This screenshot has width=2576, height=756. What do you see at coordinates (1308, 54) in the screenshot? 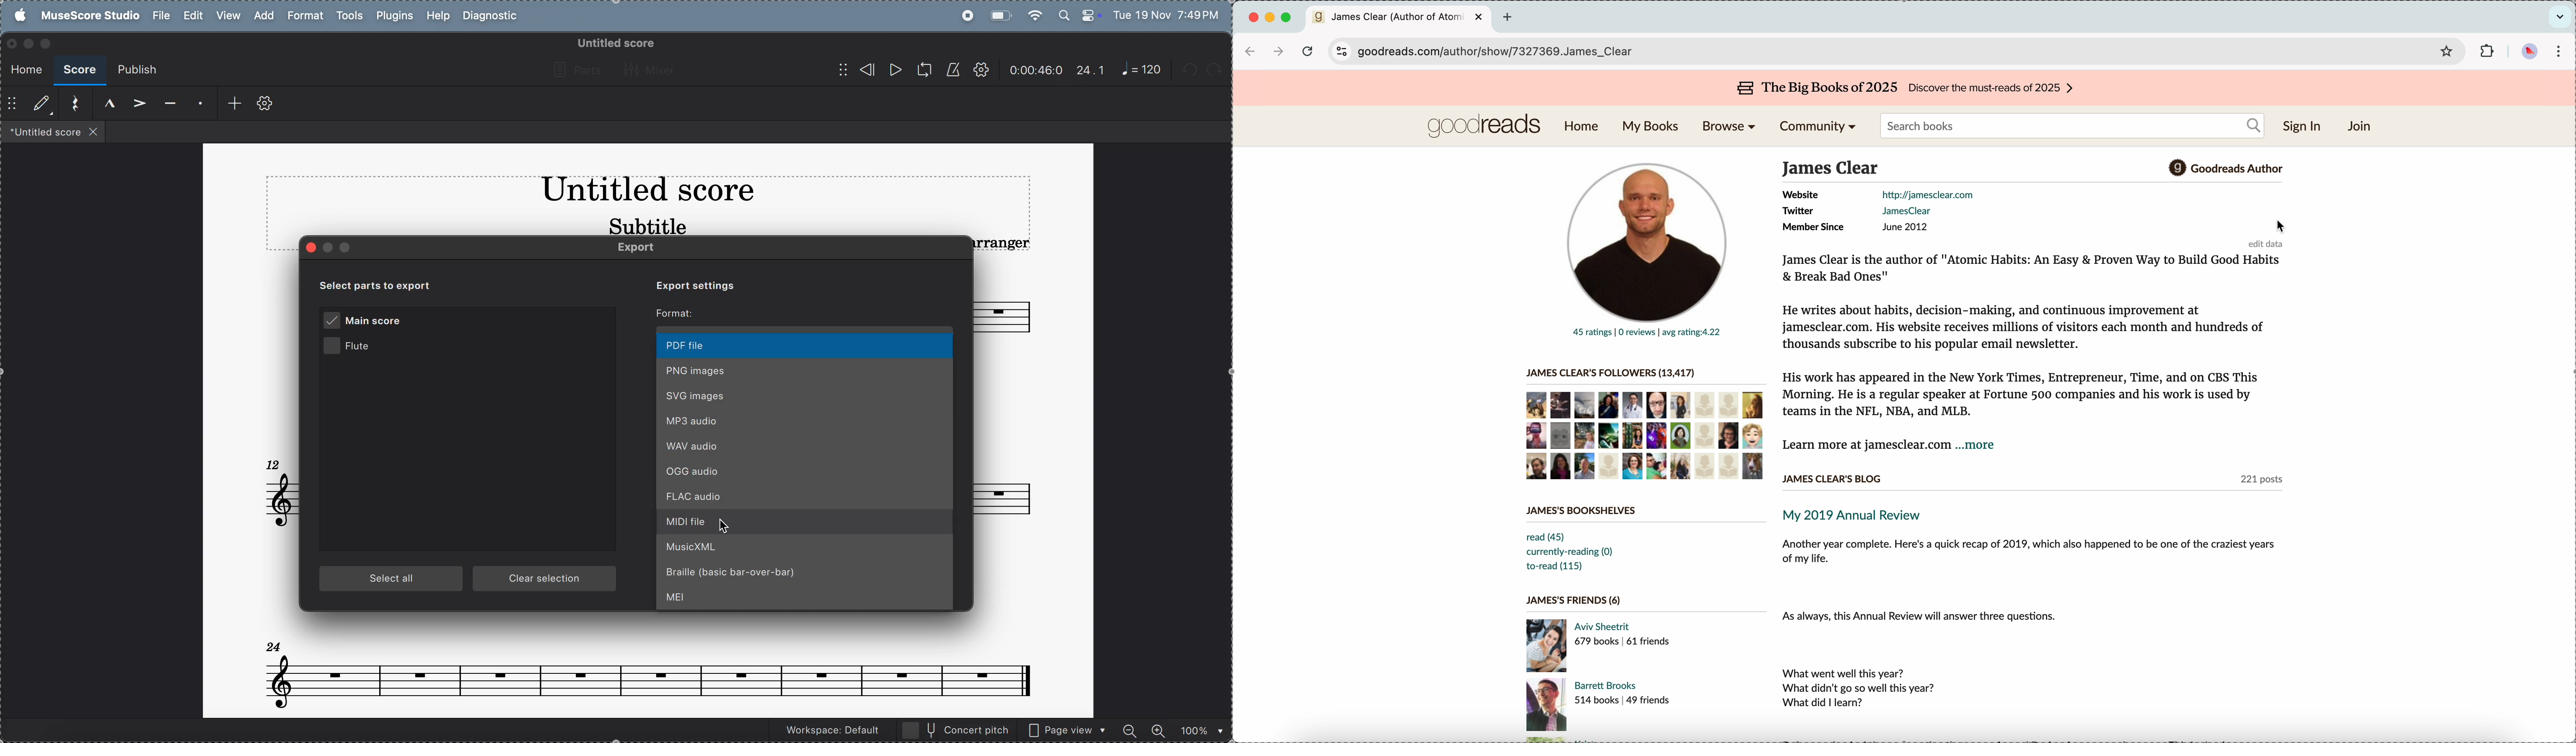
I see `refresh page` at bounding box center [1308, 54].